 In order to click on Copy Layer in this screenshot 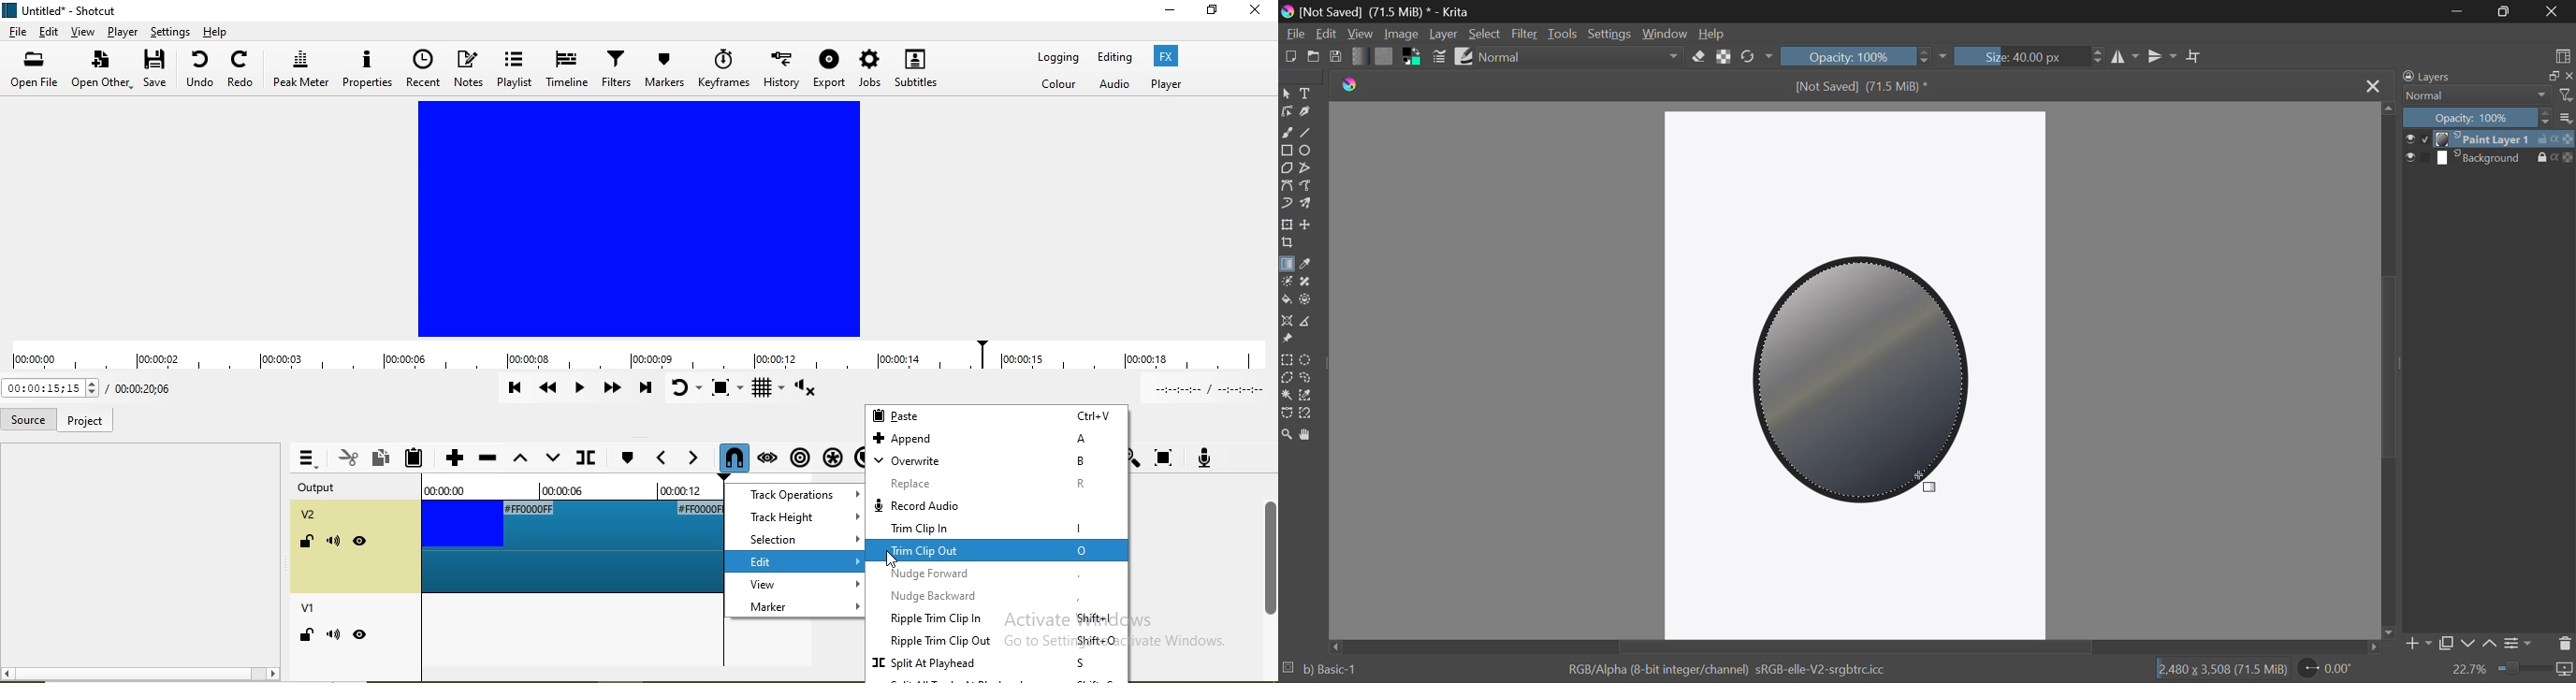, I will do `click(2448, 643)`.